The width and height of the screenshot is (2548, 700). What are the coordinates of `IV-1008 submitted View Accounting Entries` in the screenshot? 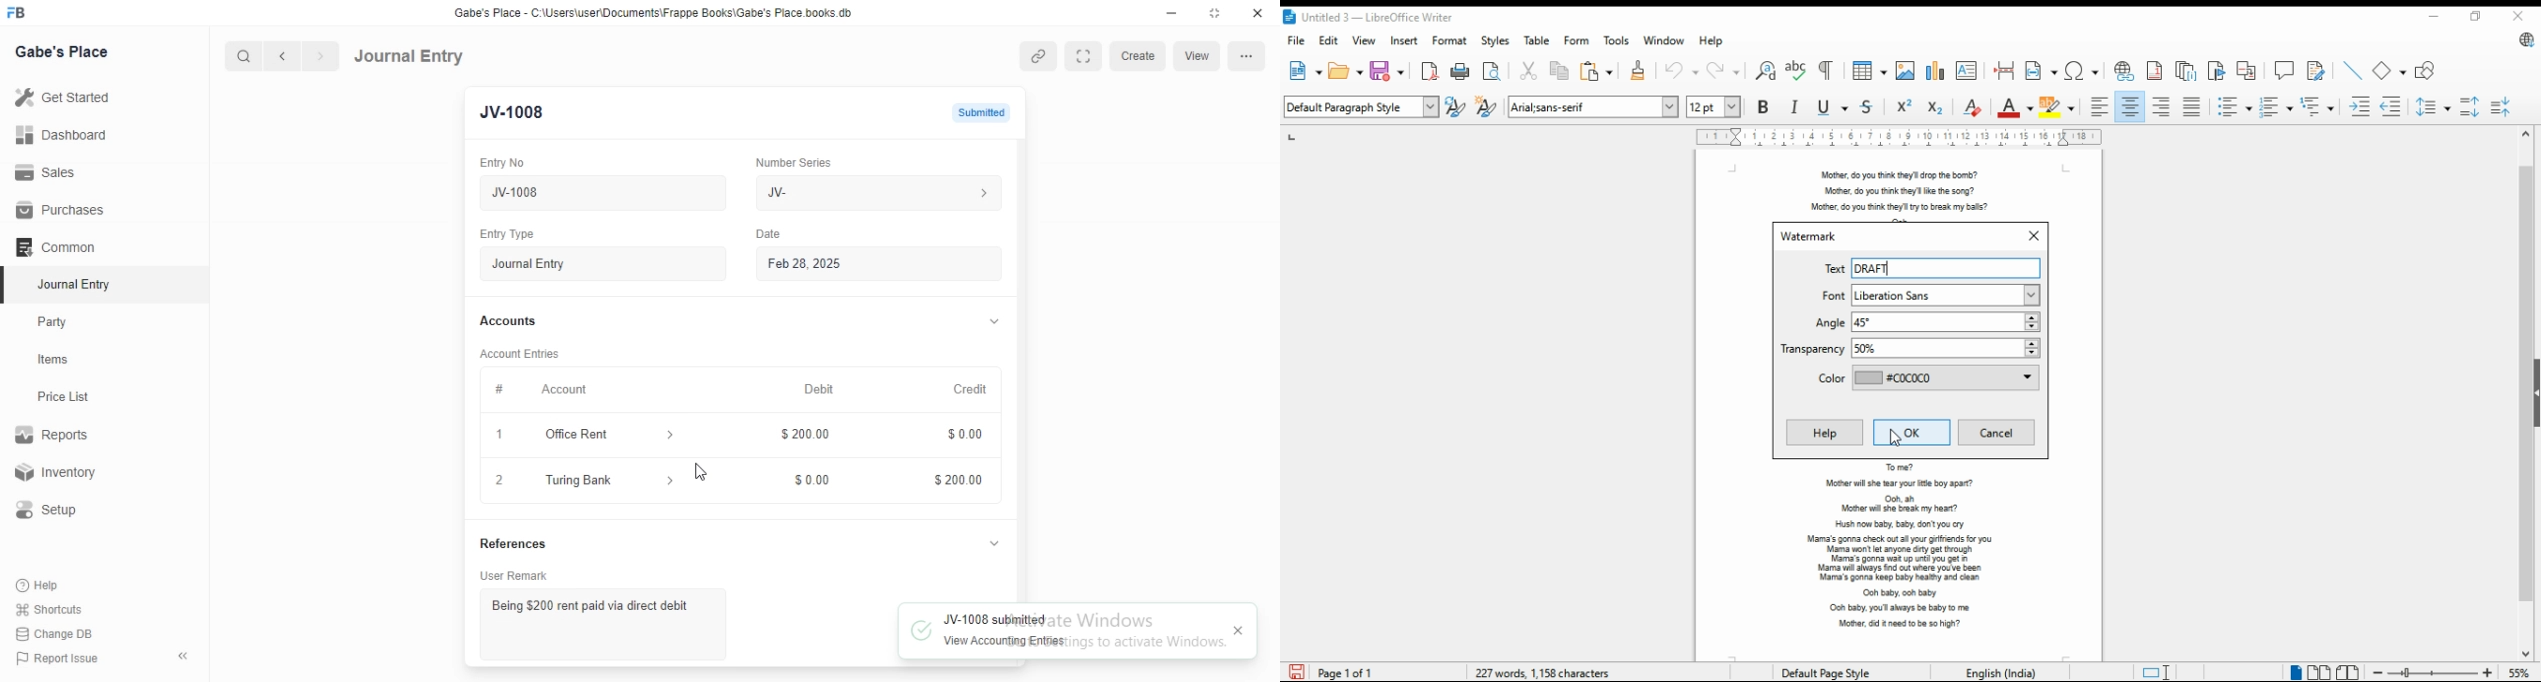 It's located at (1021, 631).